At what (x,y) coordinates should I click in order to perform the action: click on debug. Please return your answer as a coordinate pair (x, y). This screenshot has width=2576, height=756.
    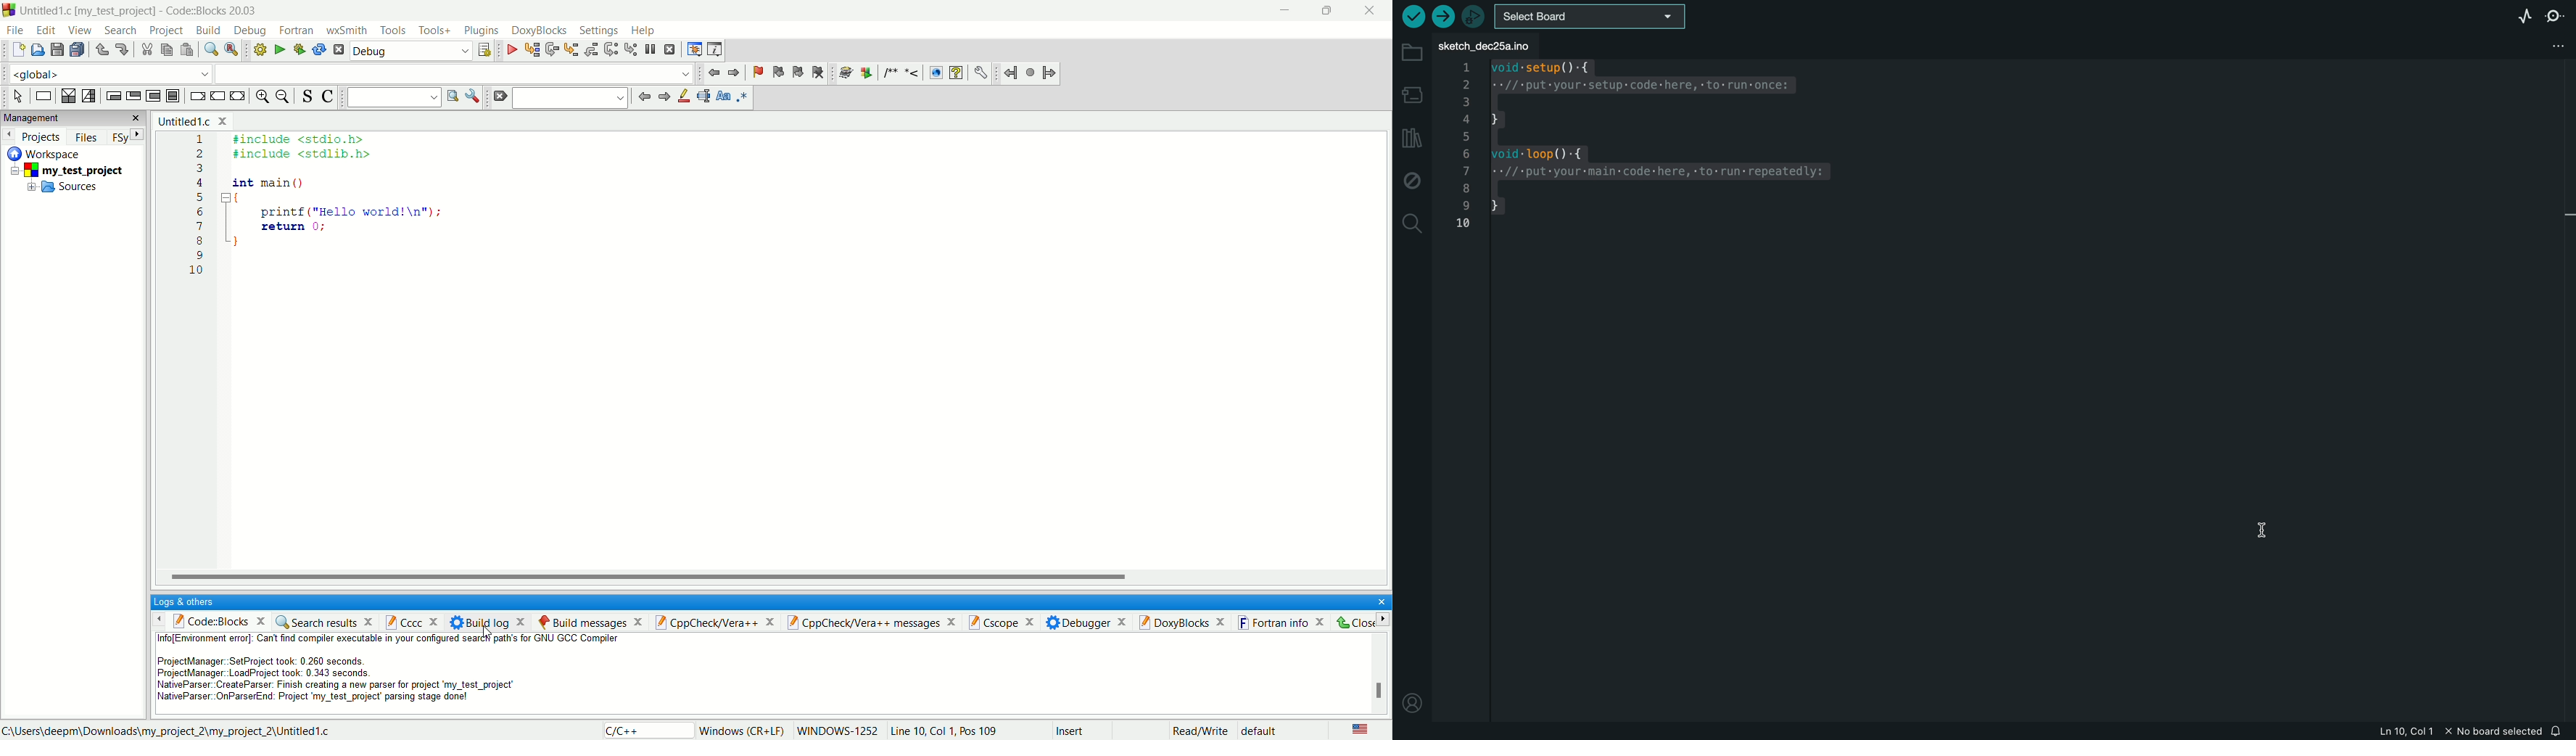
    Looking at the image, I should click on (509, 49).